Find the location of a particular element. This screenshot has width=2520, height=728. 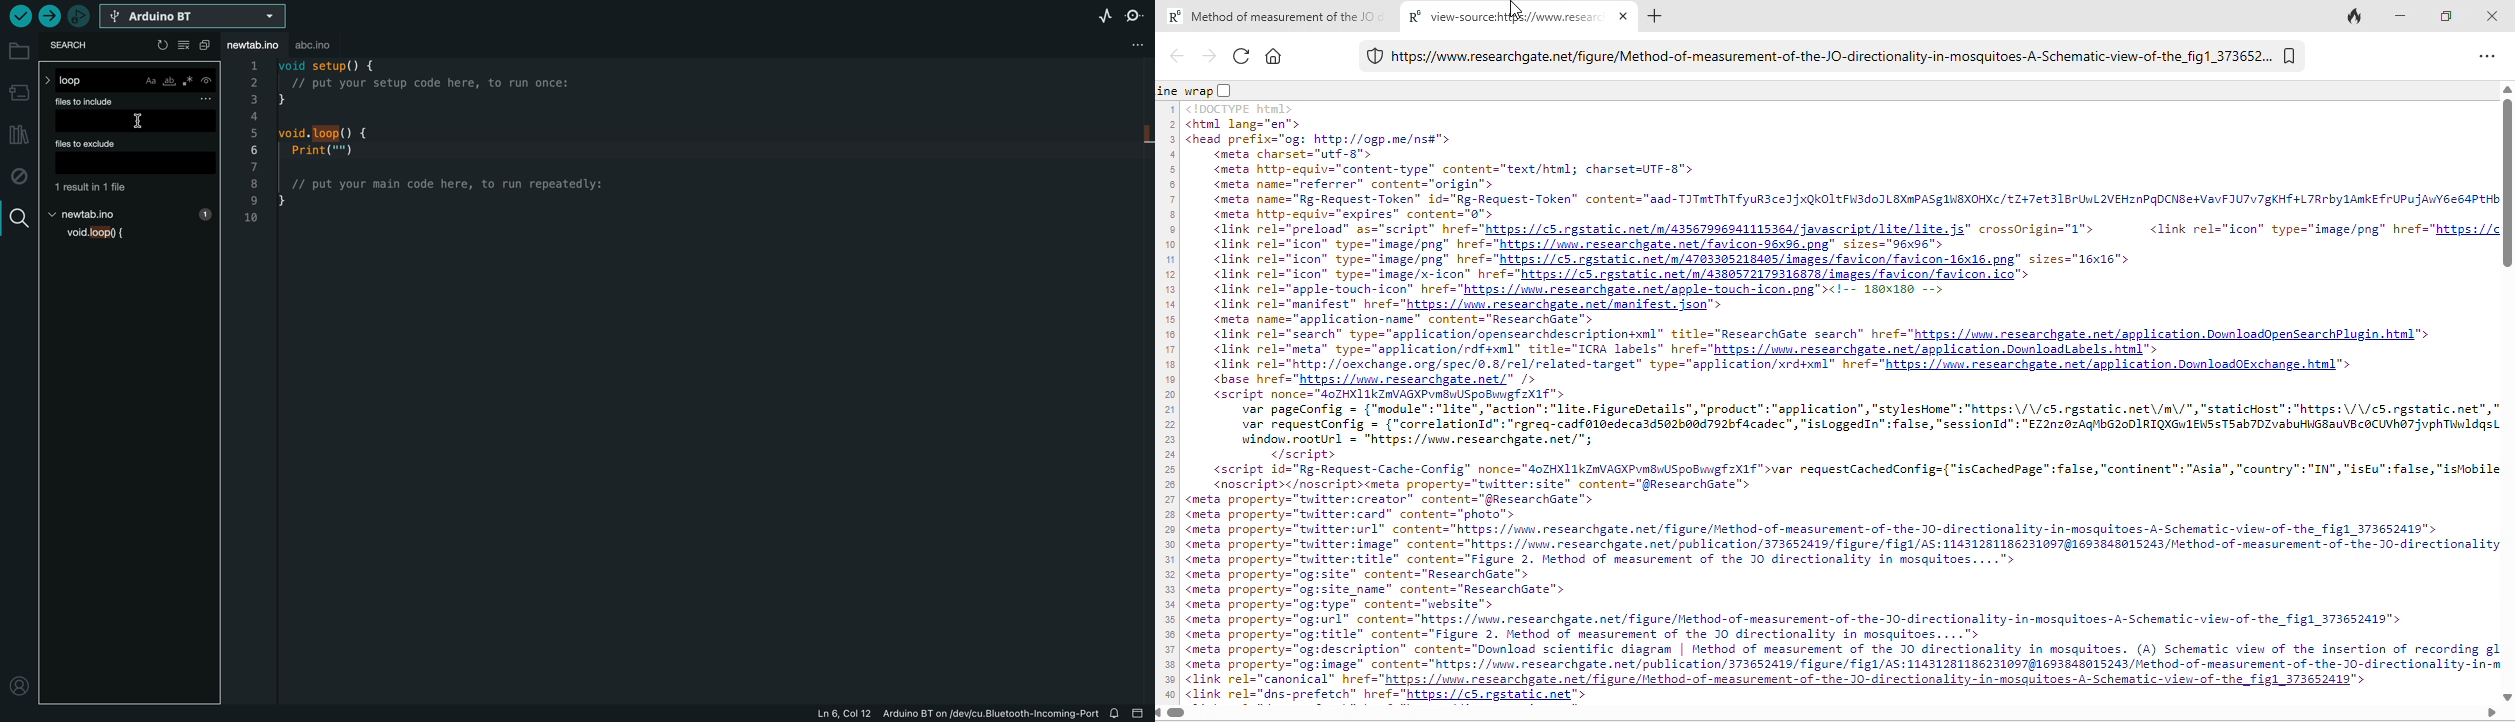

serial monitor is located at coordinates (1138, 13).